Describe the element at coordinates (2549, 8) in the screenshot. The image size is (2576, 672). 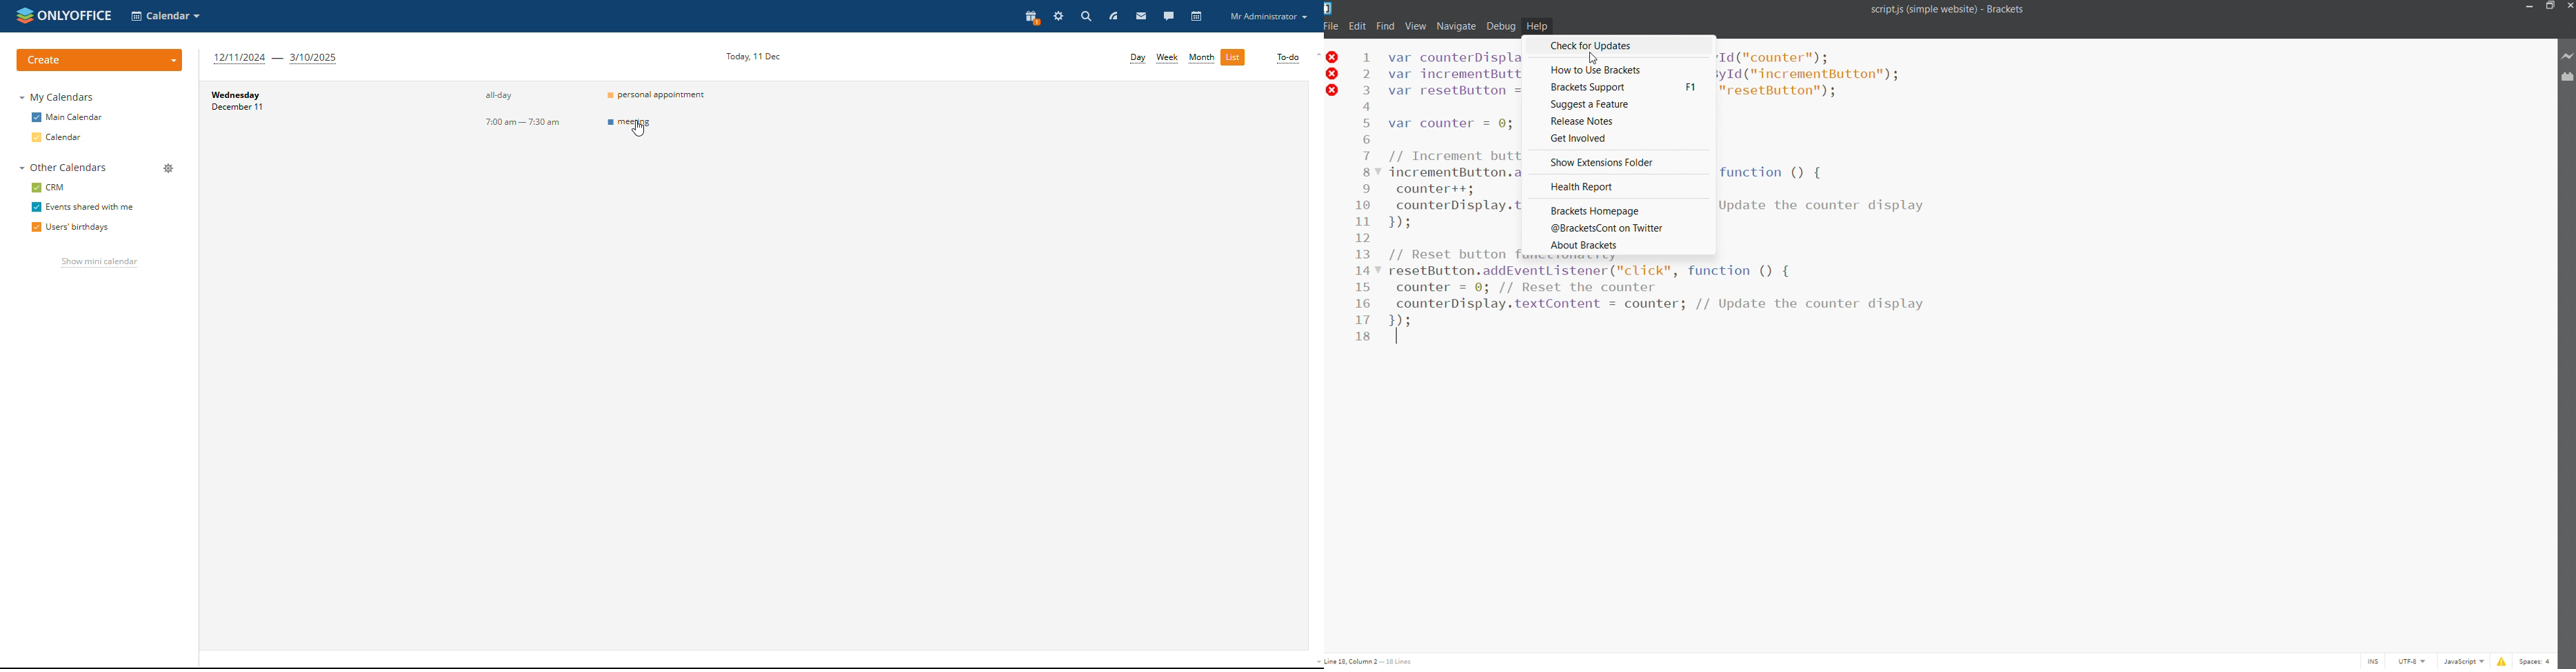
I see `maximize/restore` at that location.